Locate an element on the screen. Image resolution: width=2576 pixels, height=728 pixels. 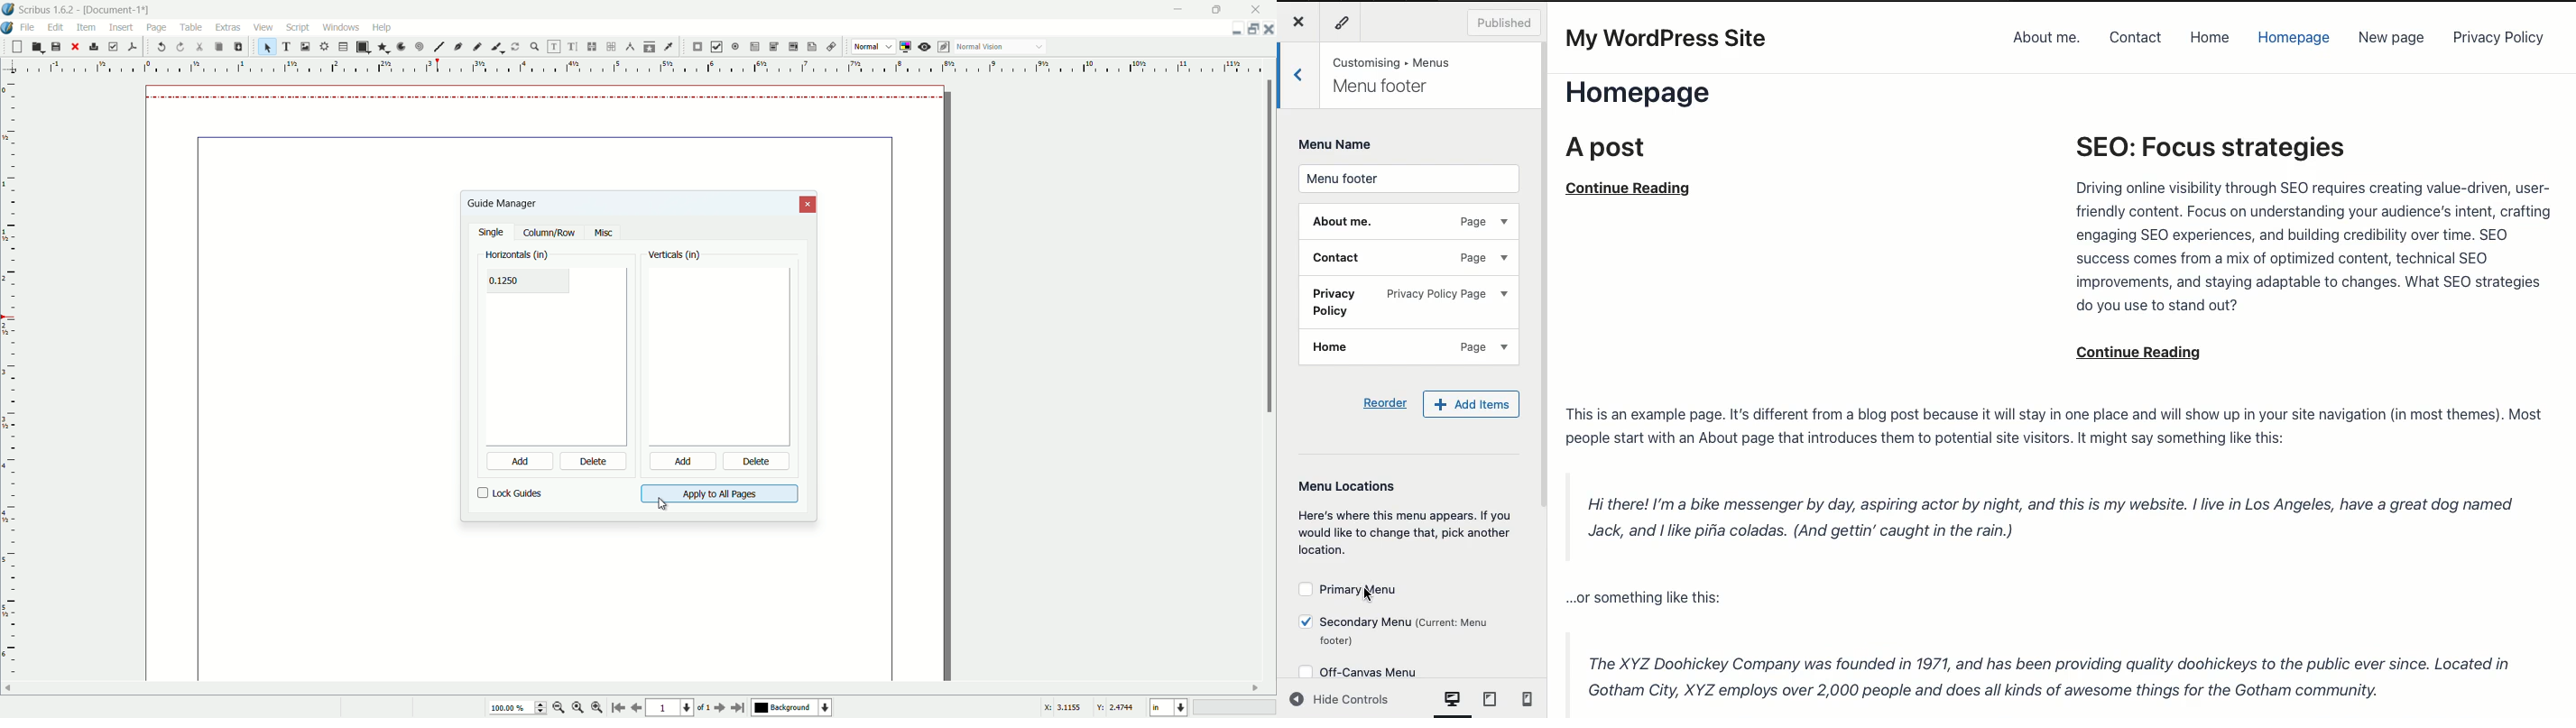
pdf radio button is located at coordinates (734, 47).